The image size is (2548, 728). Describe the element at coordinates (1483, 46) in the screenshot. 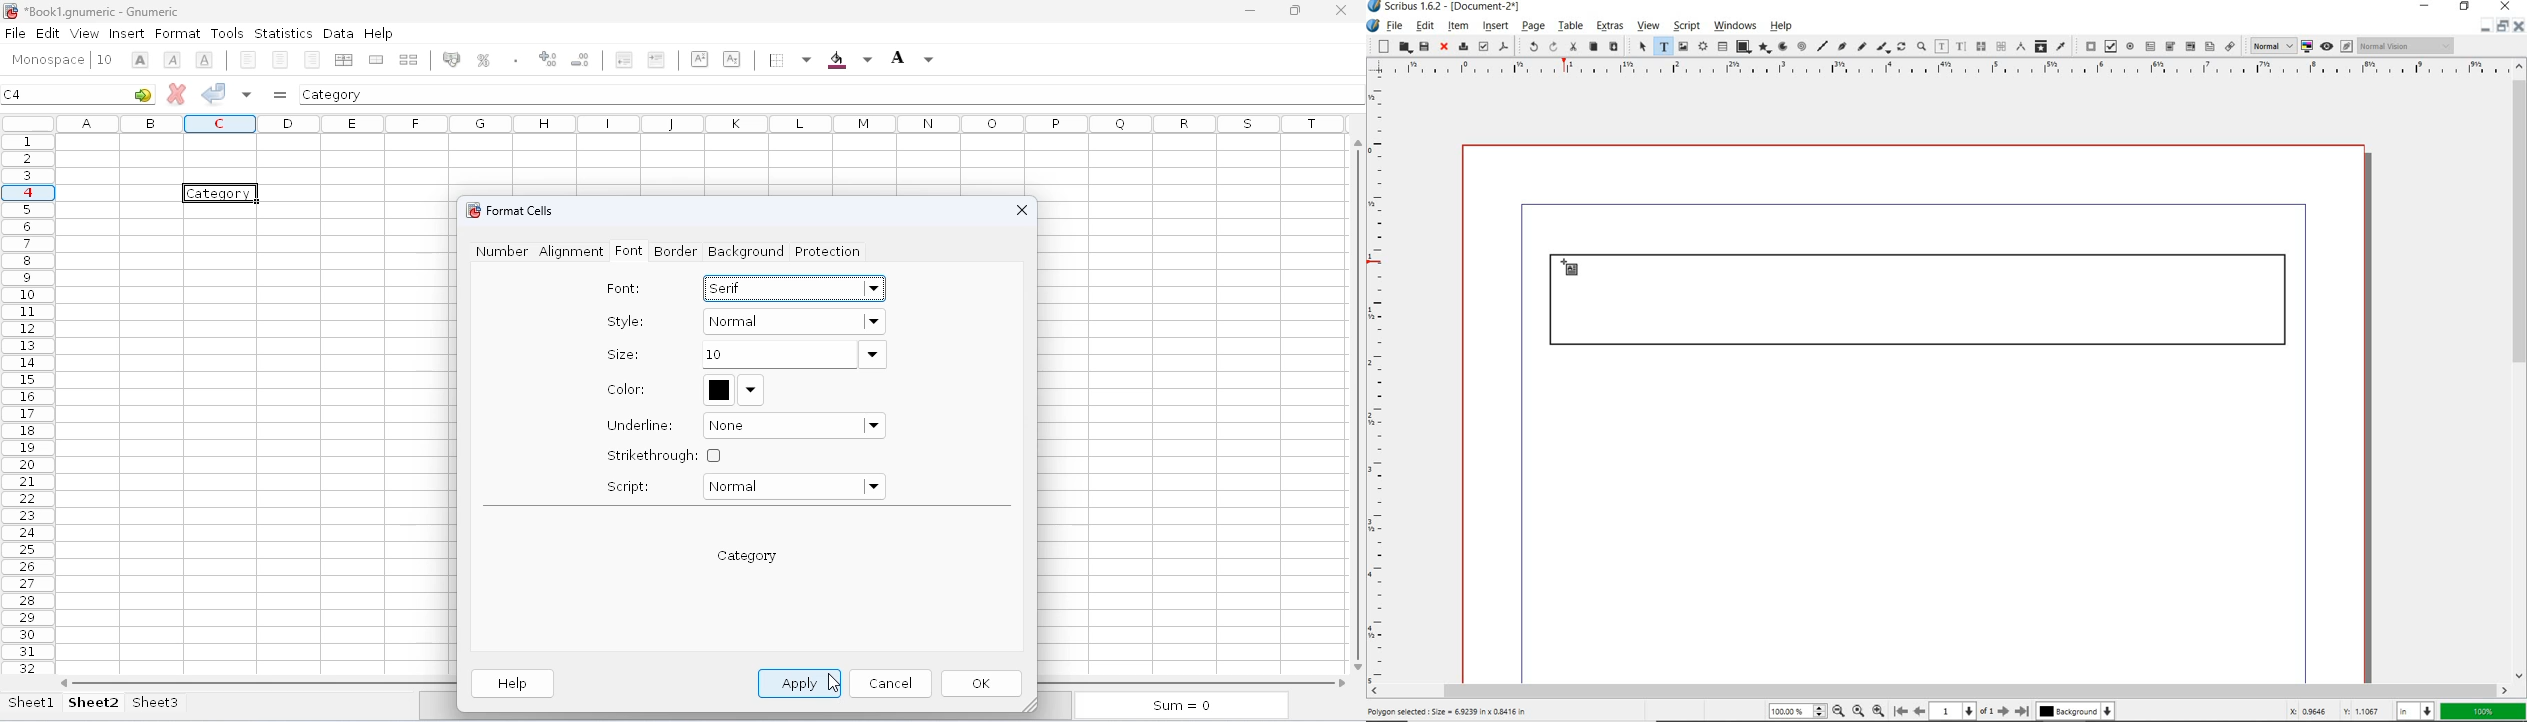

I see `preflight verifier` at that location.